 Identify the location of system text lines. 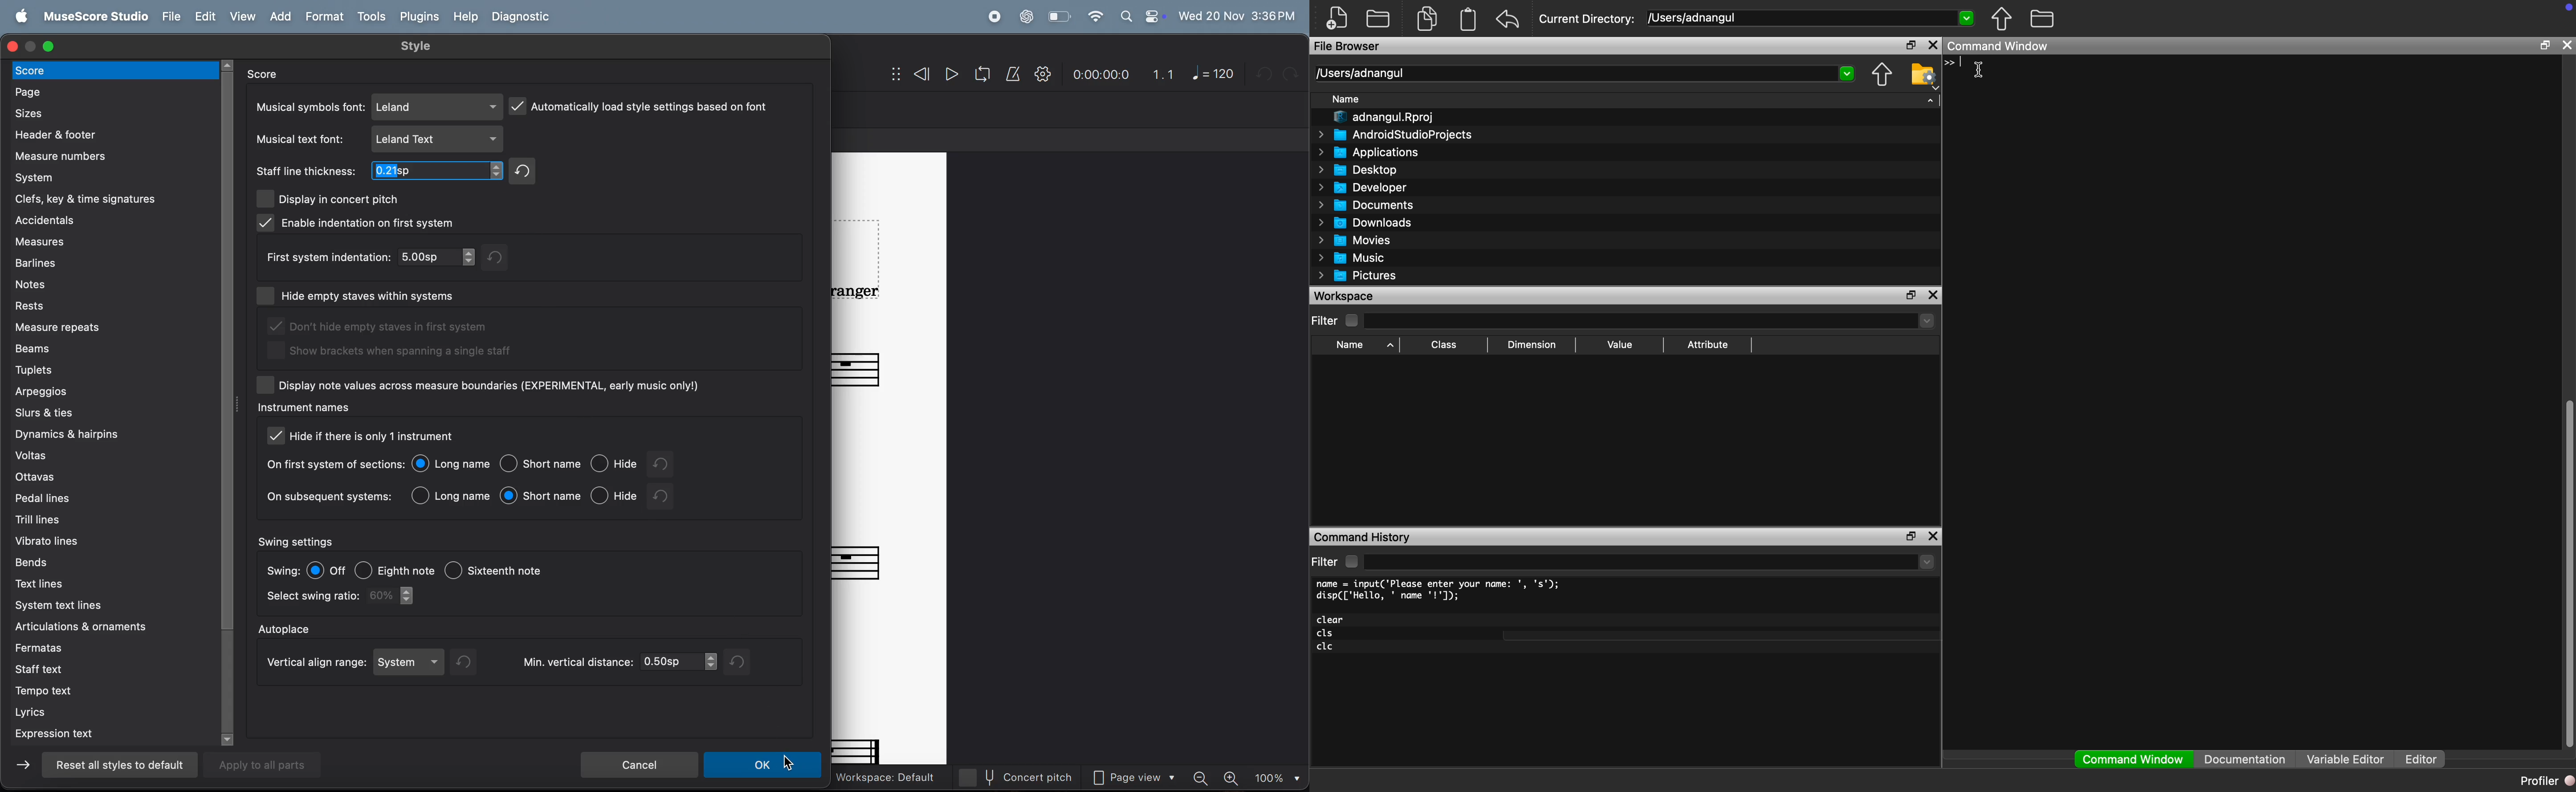
(105, 606).